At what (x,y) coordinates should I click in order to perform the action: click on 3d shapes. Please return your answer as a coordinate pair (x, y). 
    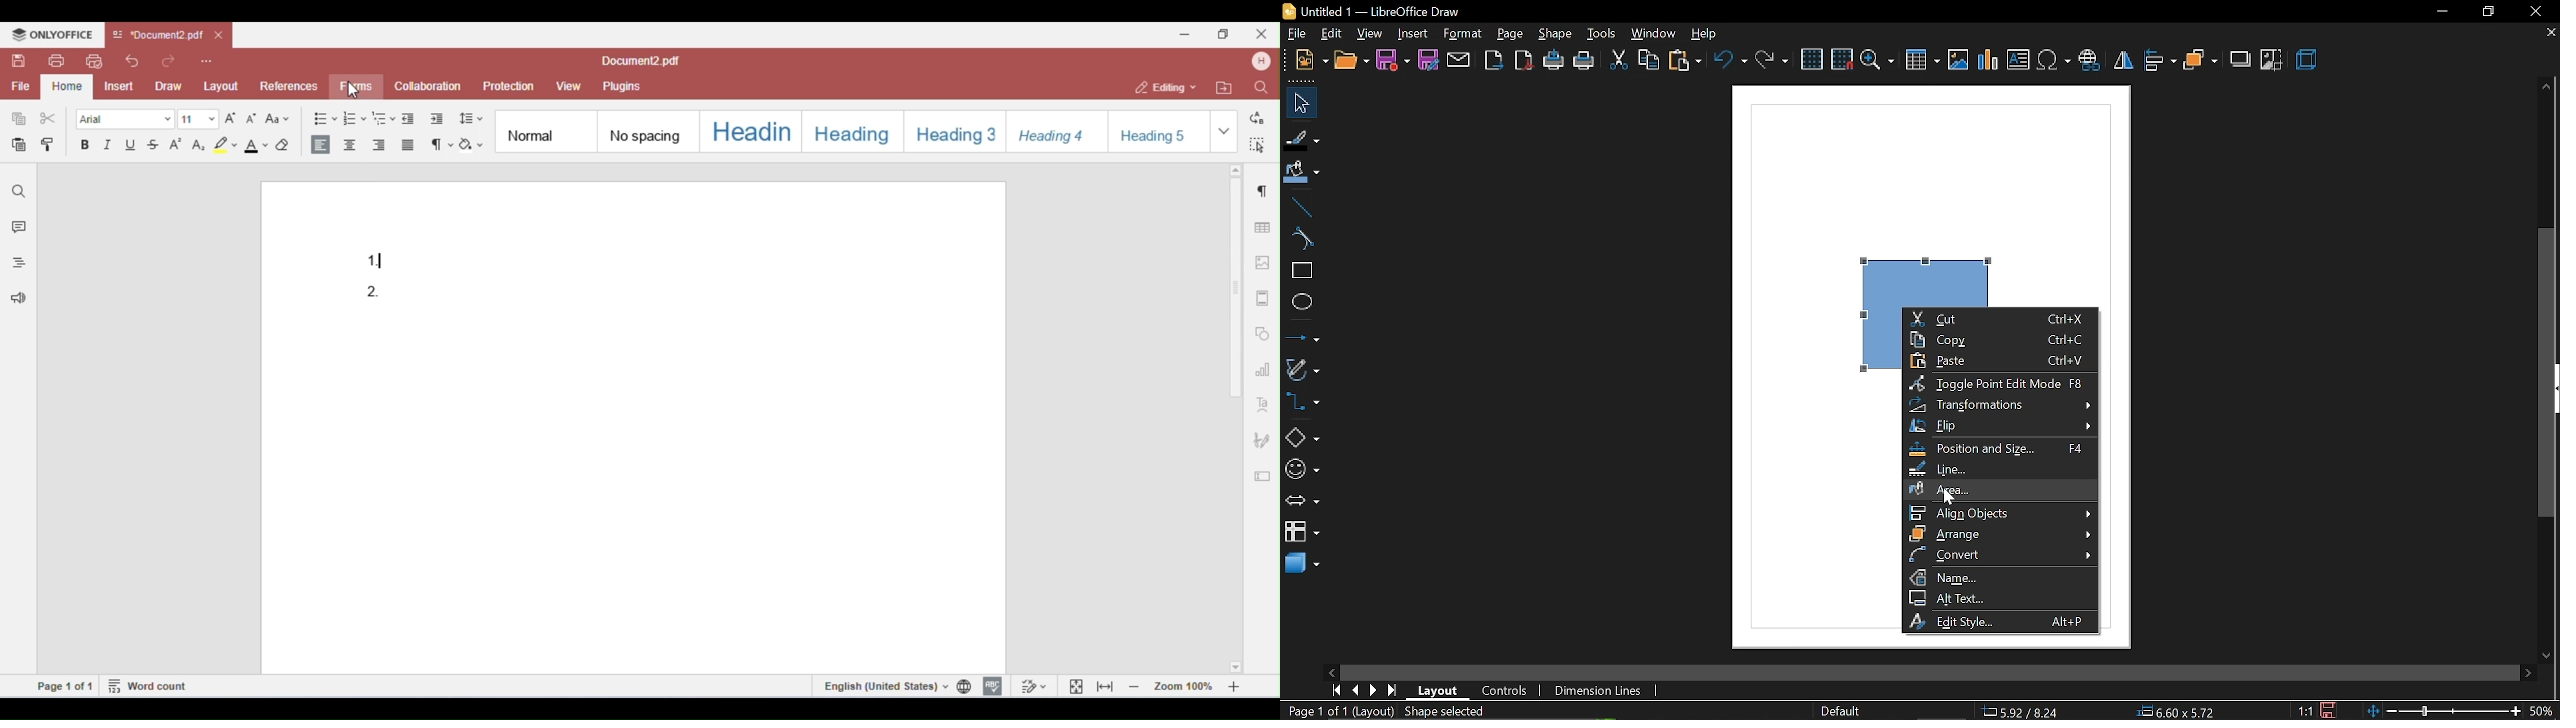
    Looking at the image, I should click on (1300, 564).